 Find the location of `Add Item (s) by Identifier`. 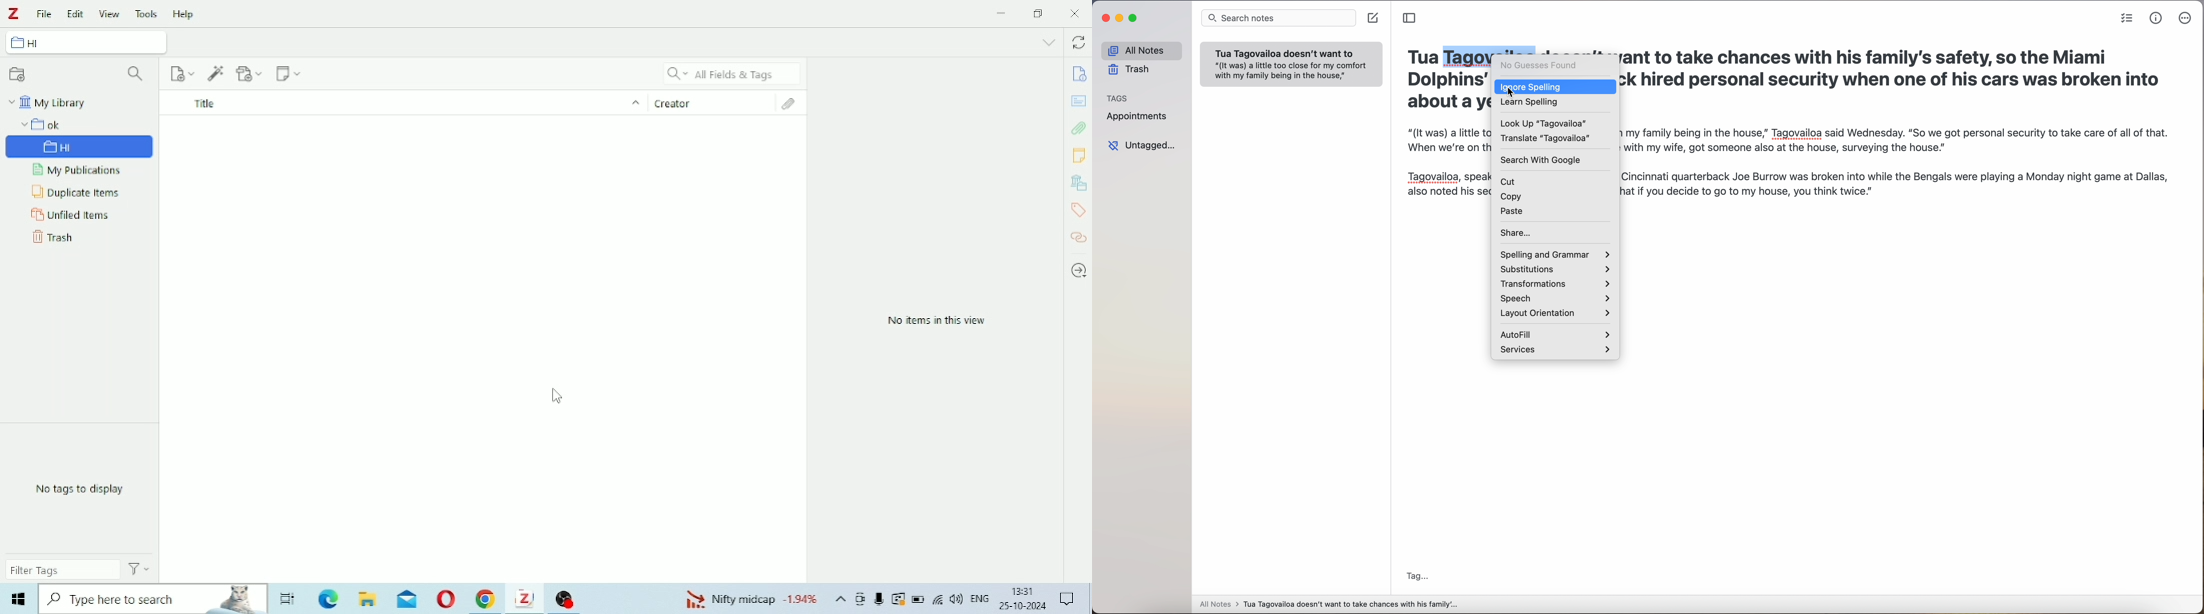

Add Item (s) by Identifier is located at coordinates (217, 74).